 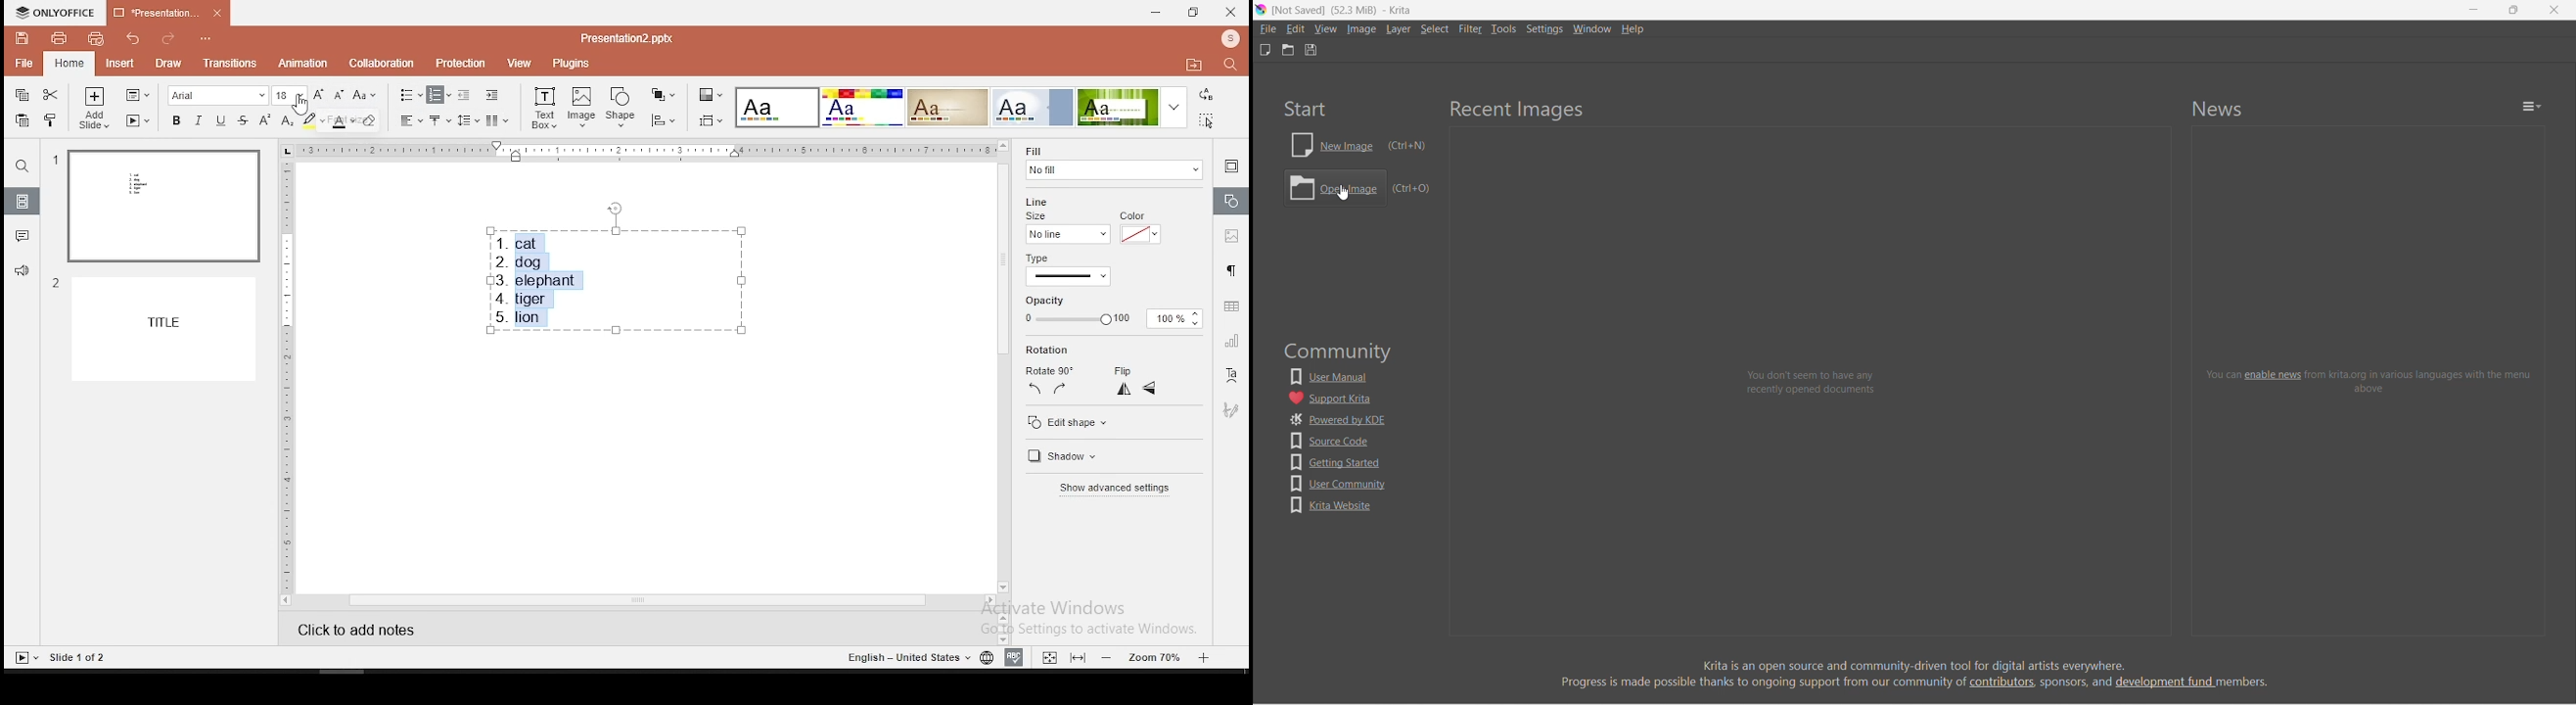 What do you see at coordinates (615, 280) in the screenshot?
I see `text` at bounding box center [615, 280].